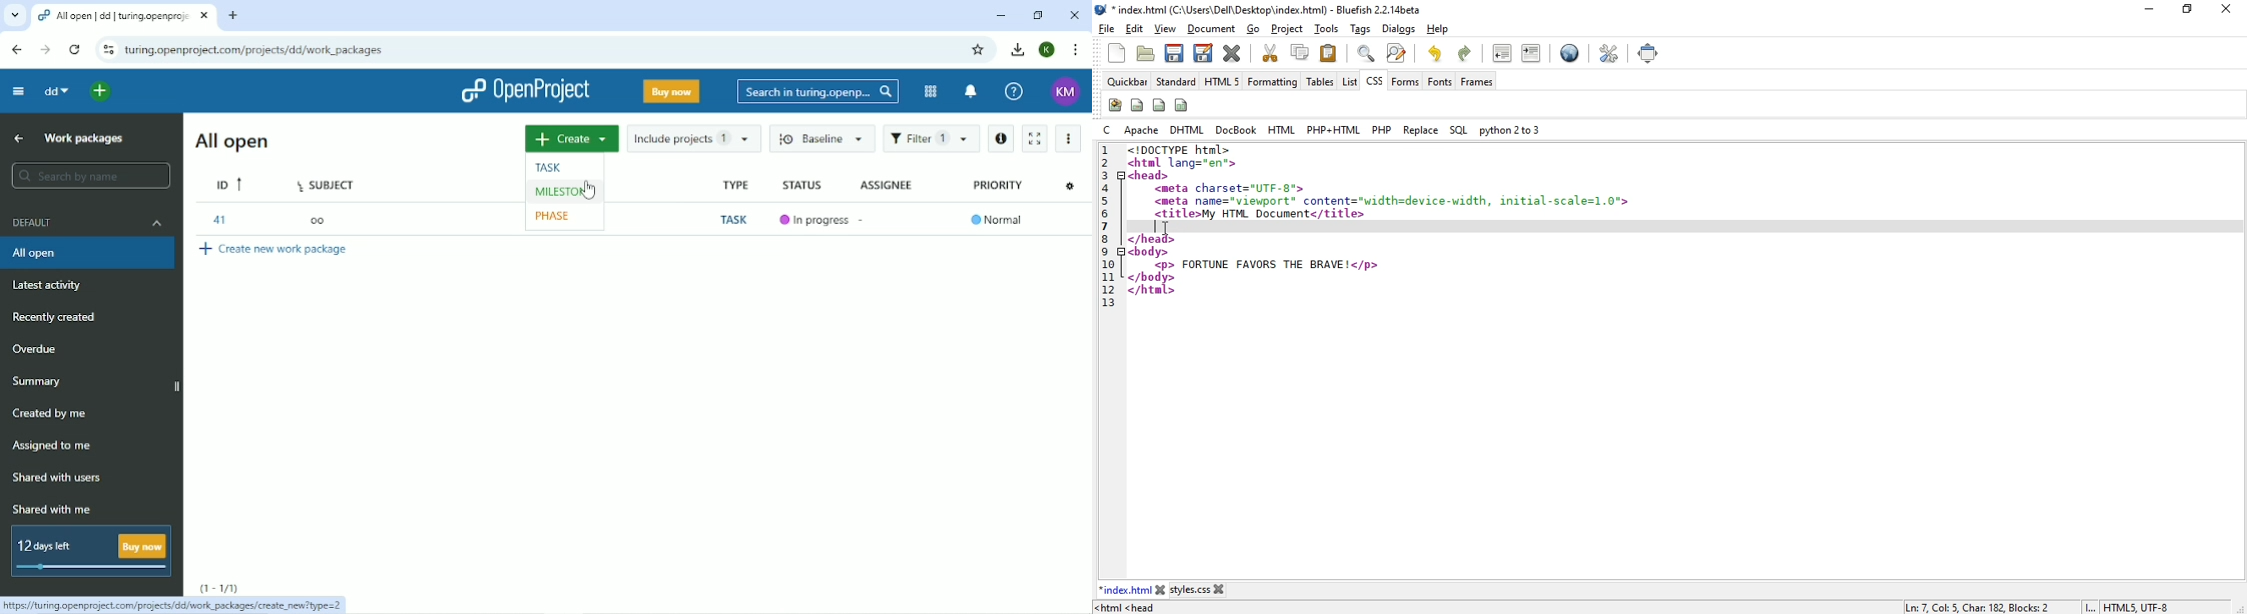  Describe the element at coordinates (1018, 49) in the screenshot. I see `Downloads` at that location.